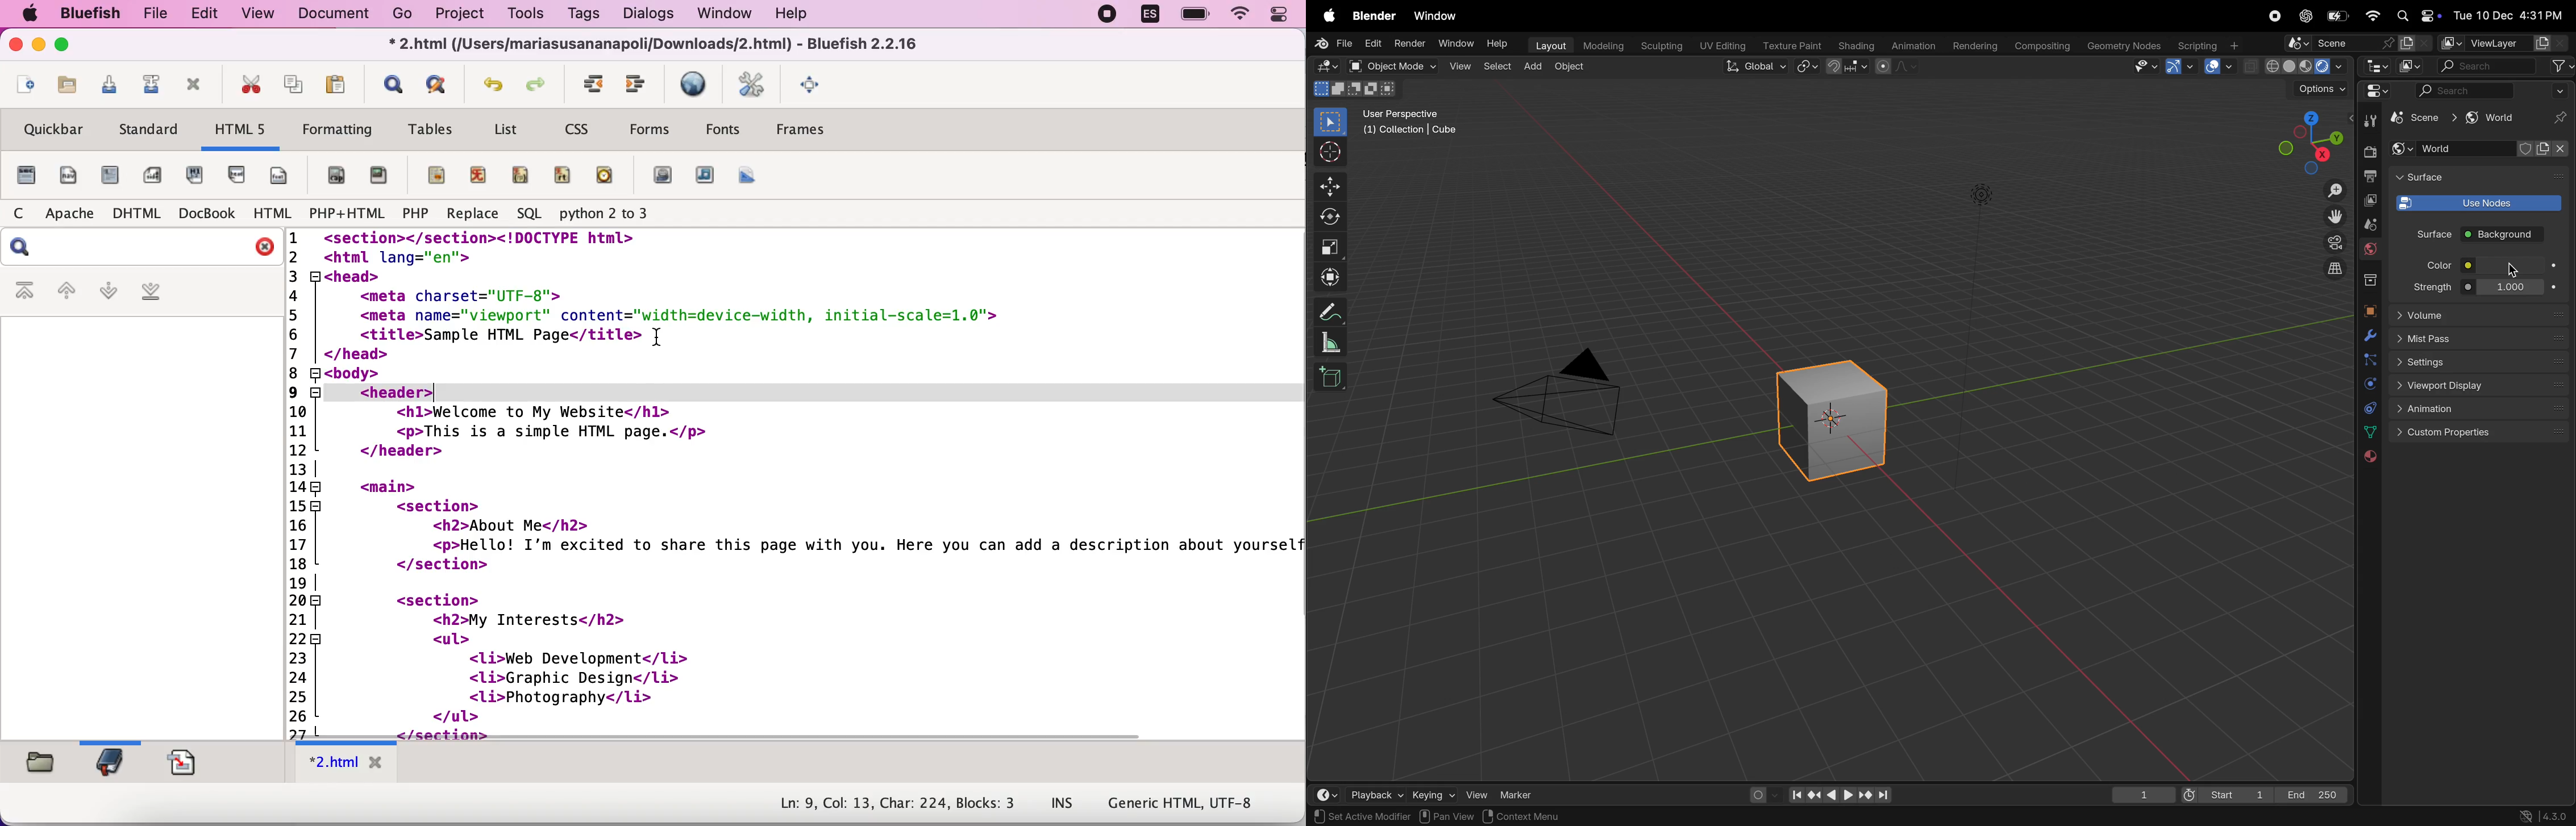  What do you see at coordinates (654, 130) in the screenshot?
I see `forms` at bounding box center [654, 130].